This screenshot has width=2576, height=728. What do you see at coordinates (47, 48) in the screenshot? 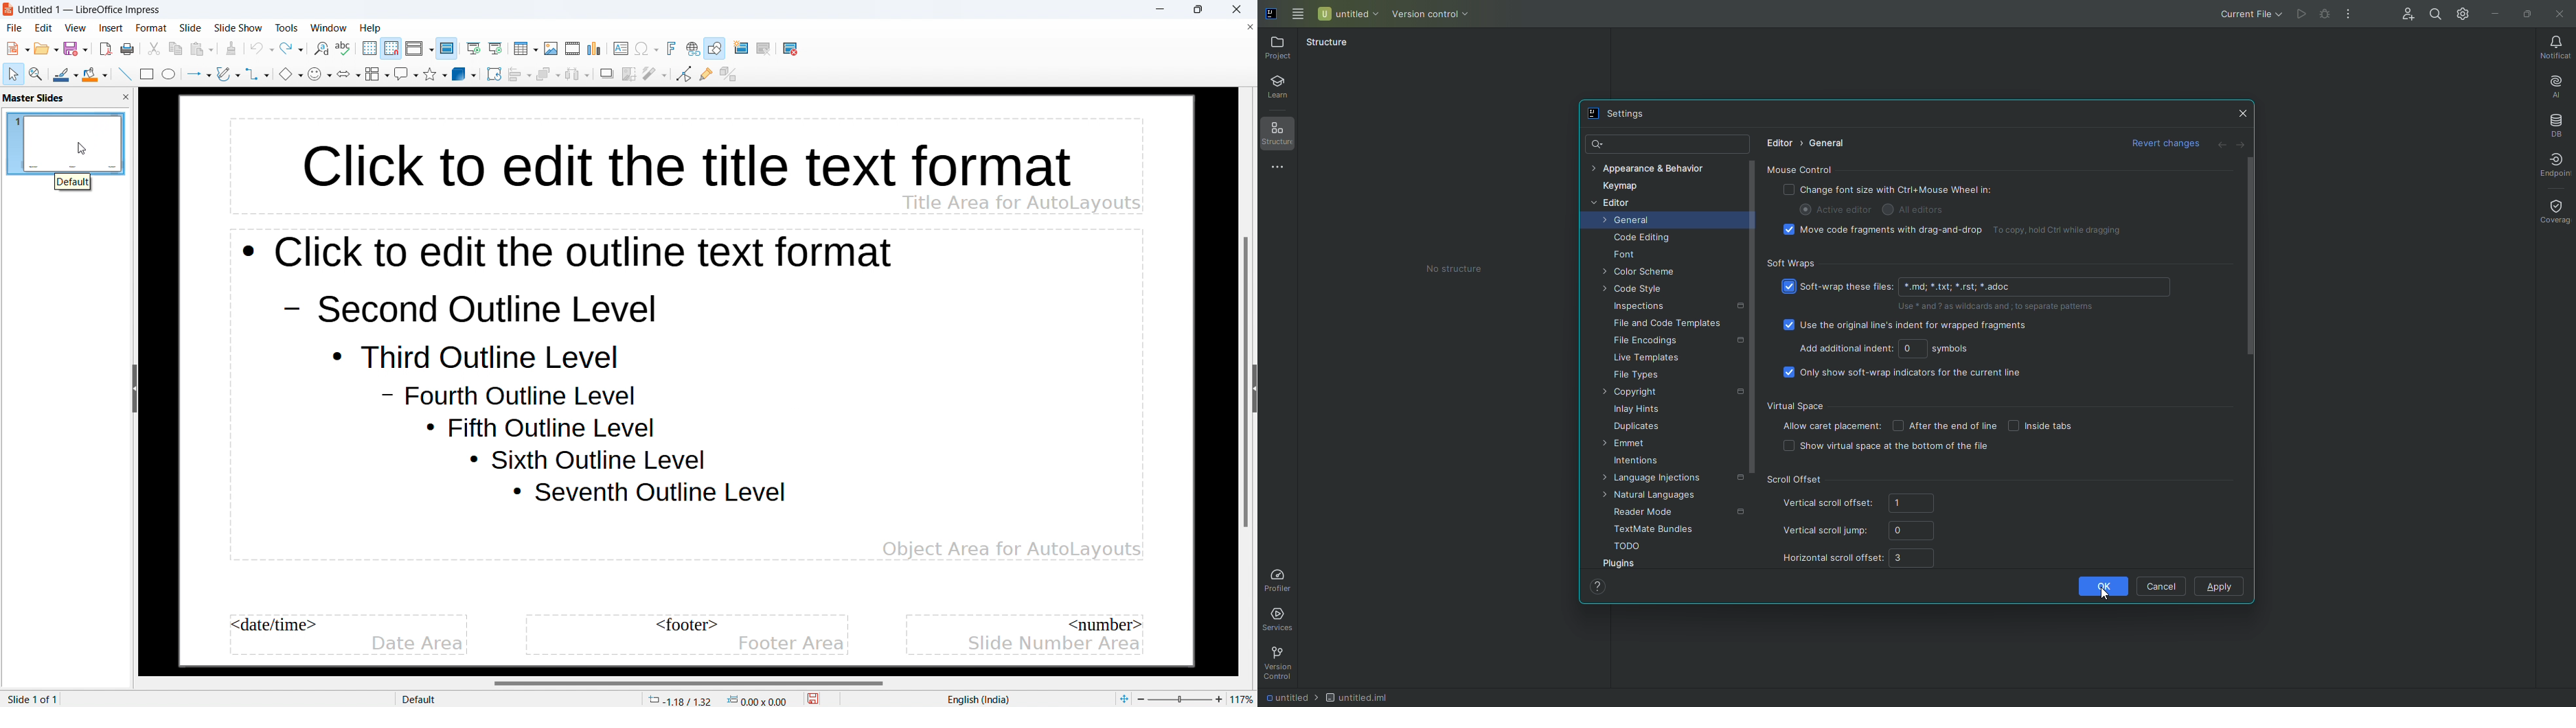
I see `open` at bounding box center [47, 48].